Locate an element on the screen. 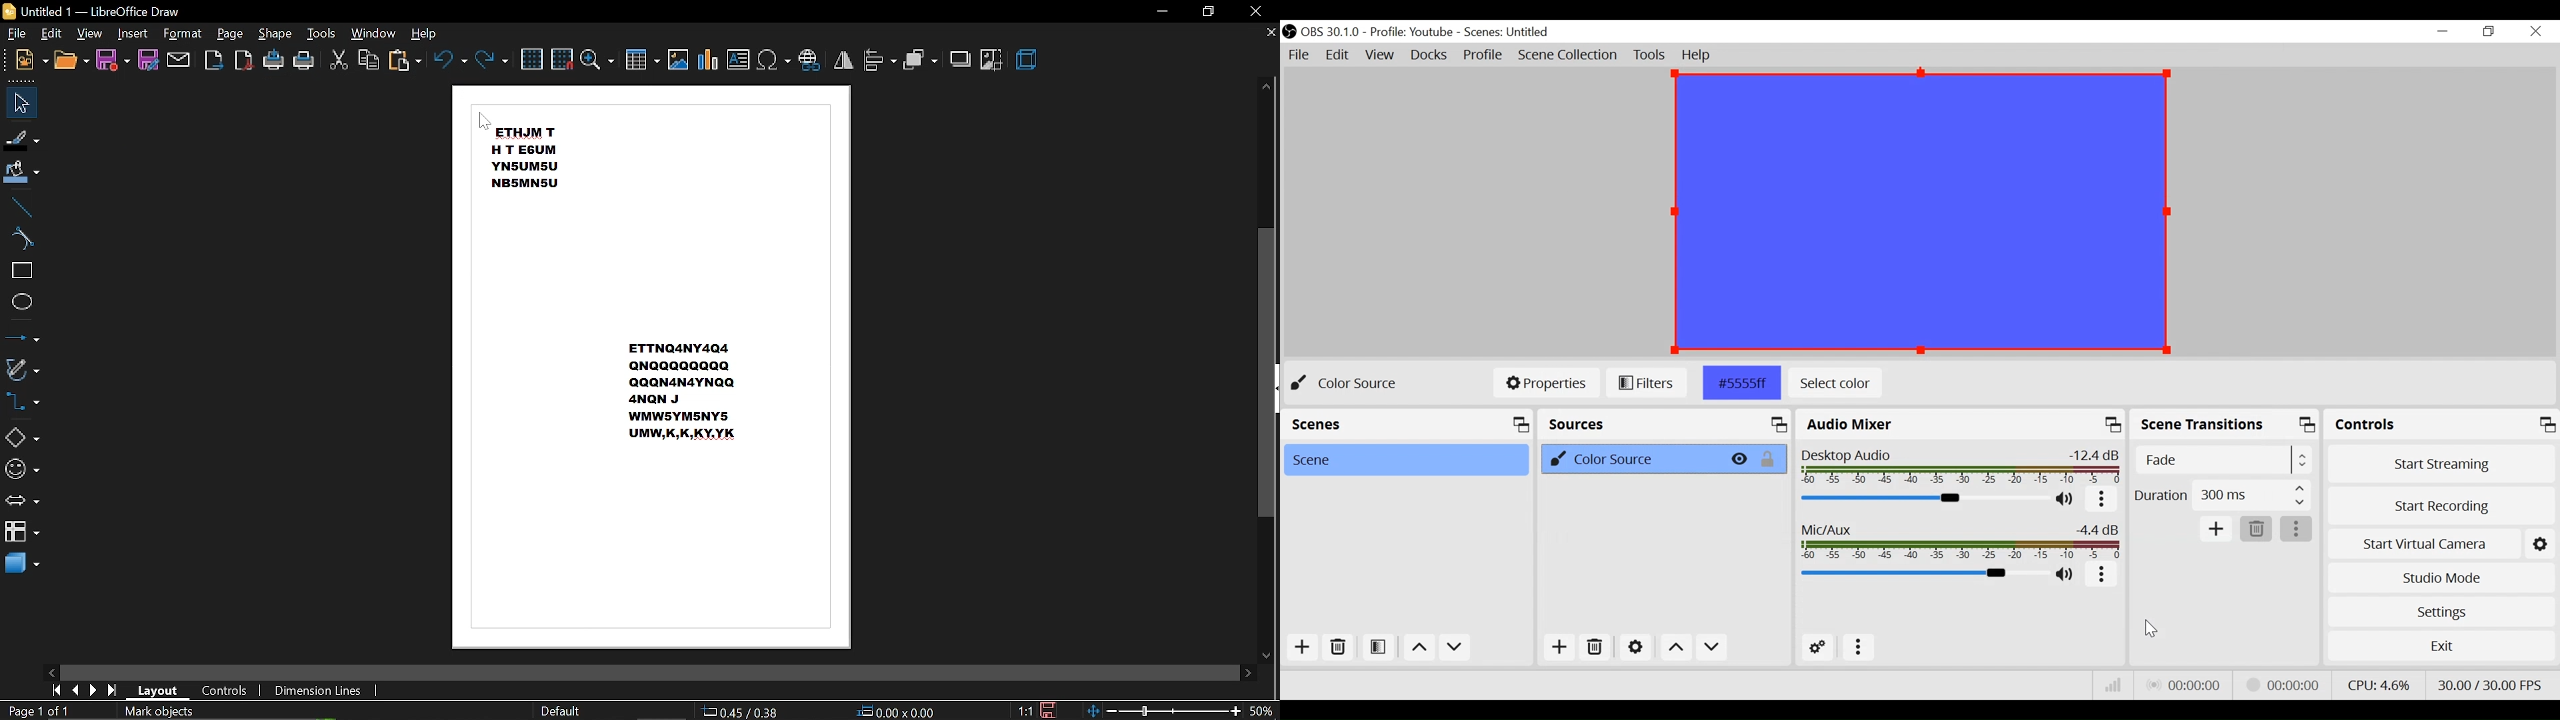 Image resolution: width=2576 pixels, height=728 pixels. Audio Mixer is located at coordinates (1962, 427).